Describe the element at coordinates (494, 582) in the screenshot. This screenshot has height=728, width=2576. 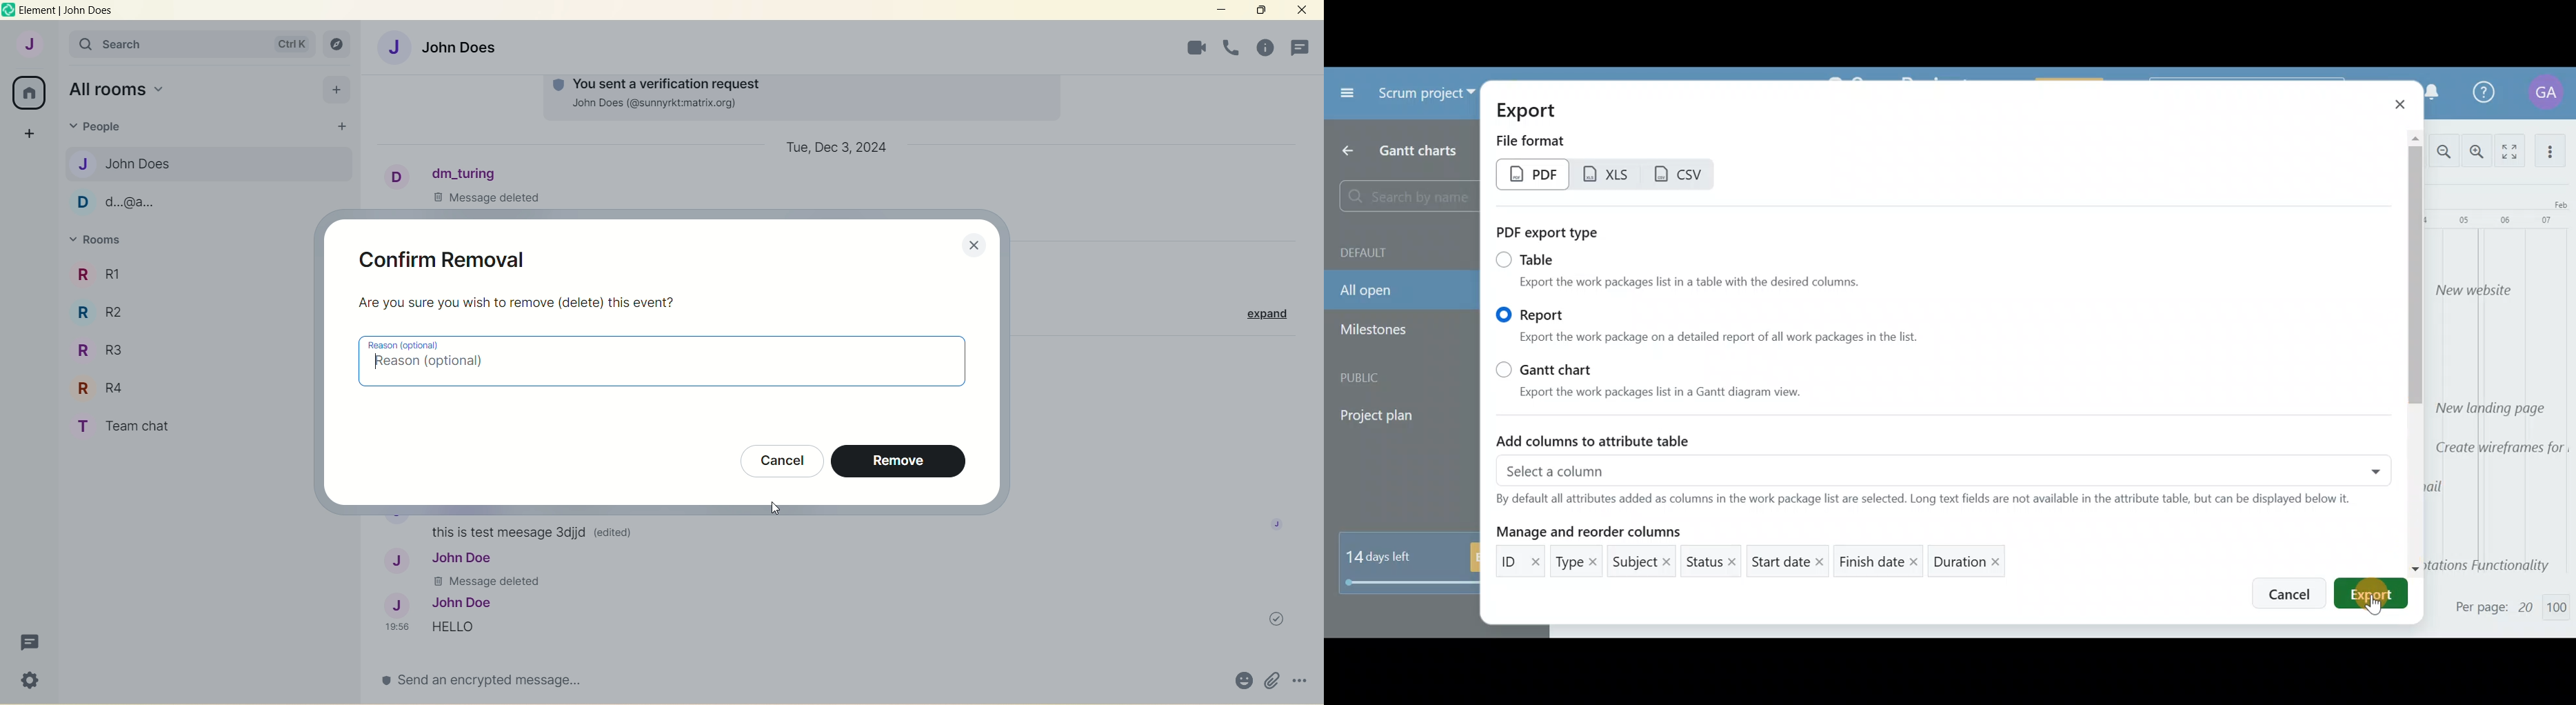
I see `Message deleted` at that location.